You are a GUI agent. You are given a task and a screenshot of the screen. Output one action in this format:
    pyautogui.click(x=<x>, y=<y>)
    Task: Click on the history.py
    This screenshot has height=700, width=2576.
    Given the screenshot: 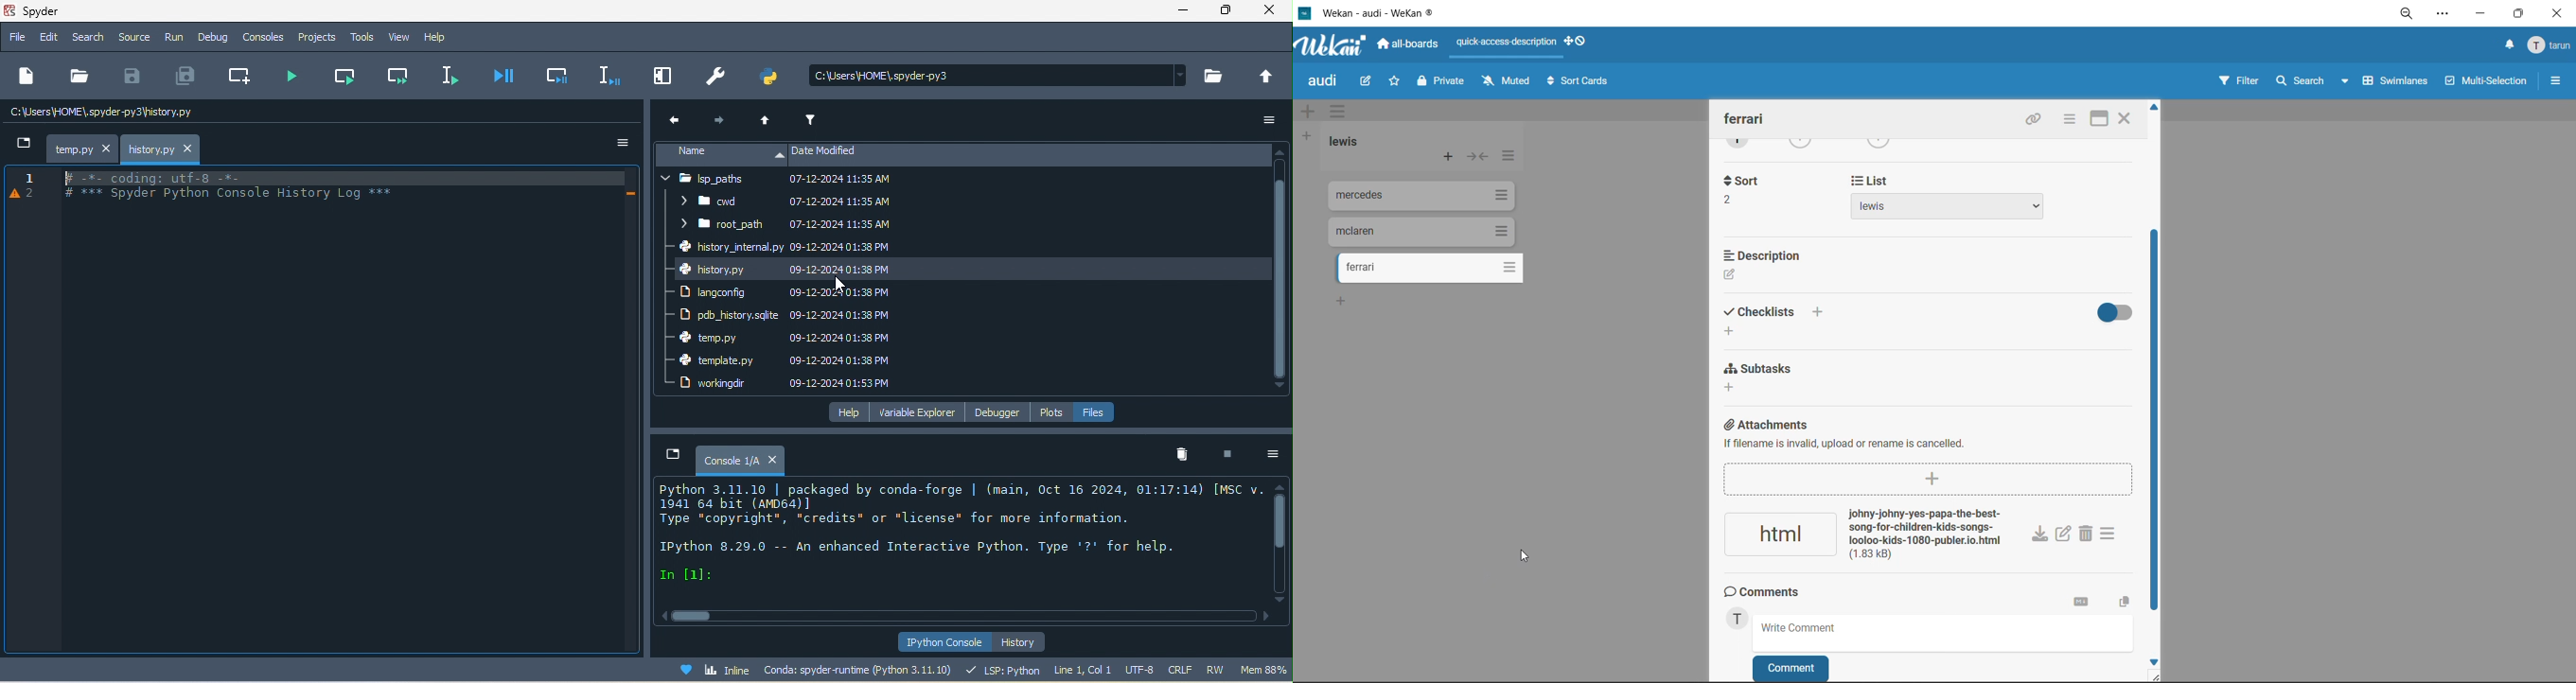 What is the action you would take?
    pyautogui.click(x=163, y=149)
    